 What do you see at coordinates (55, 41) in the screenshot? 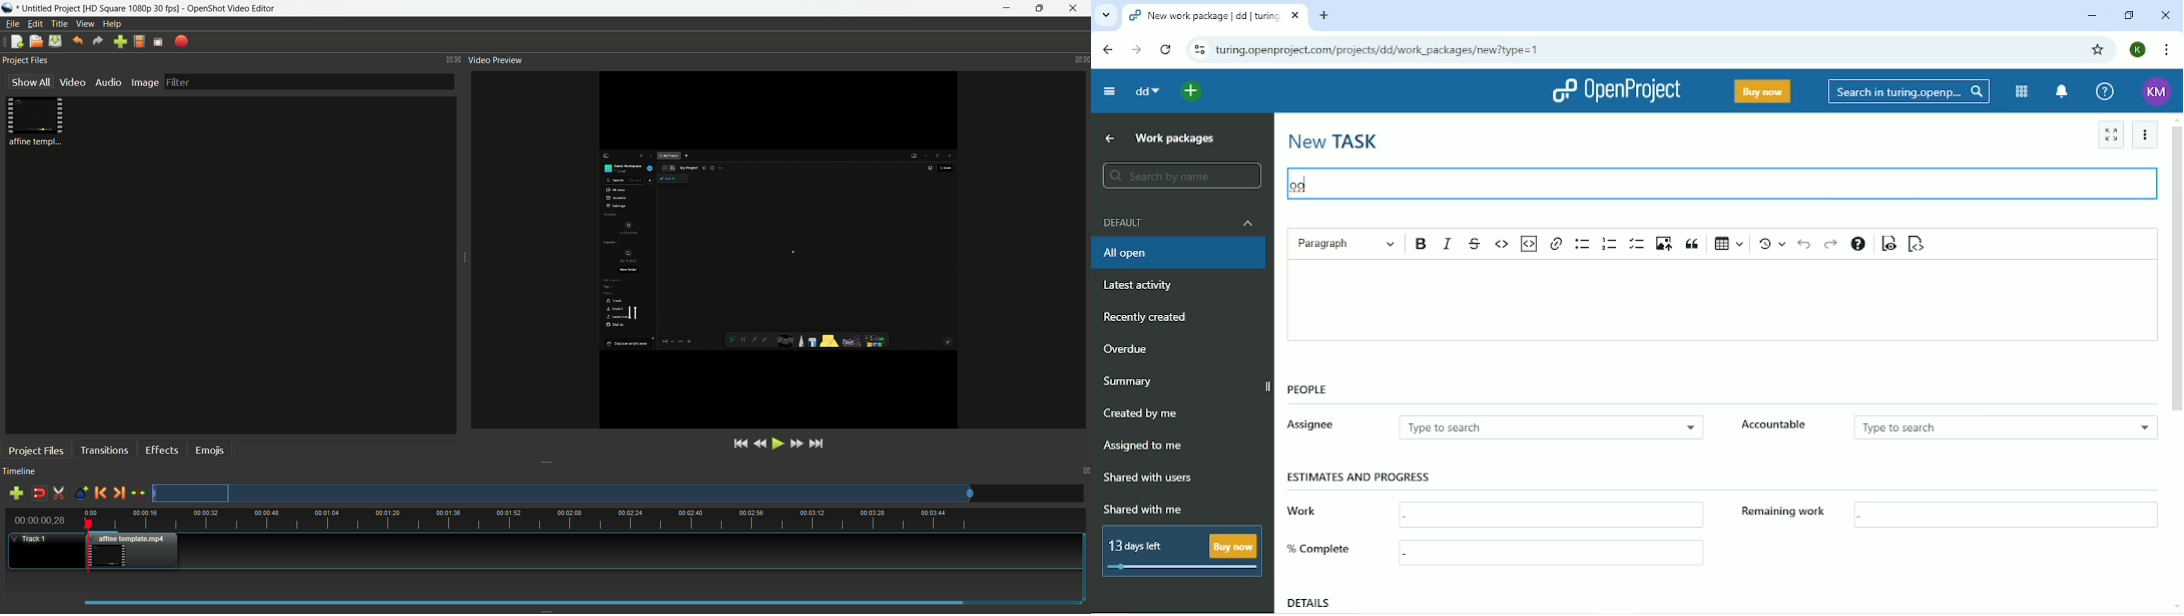
I see `save file` at bounding box center [55, 41].